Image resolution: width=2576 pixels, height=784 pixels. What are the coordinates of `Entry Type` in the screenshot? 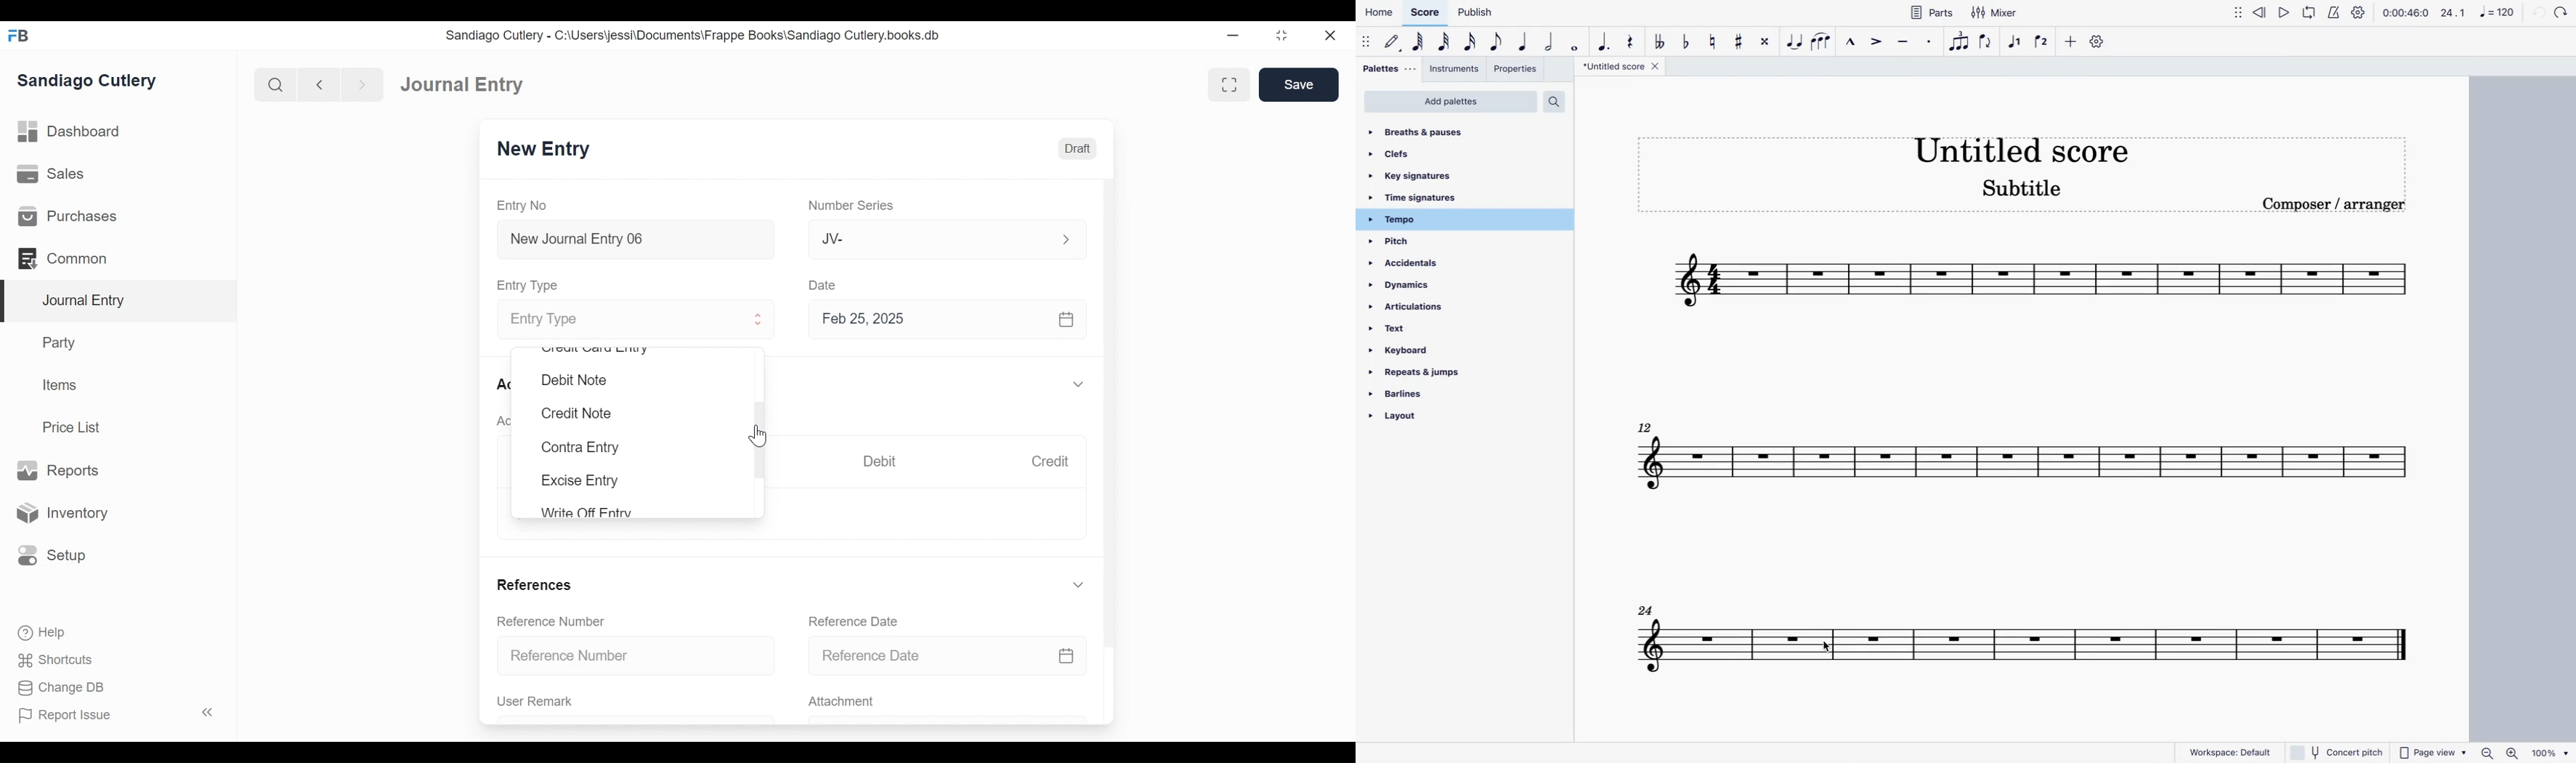 It's located at (530, 285).